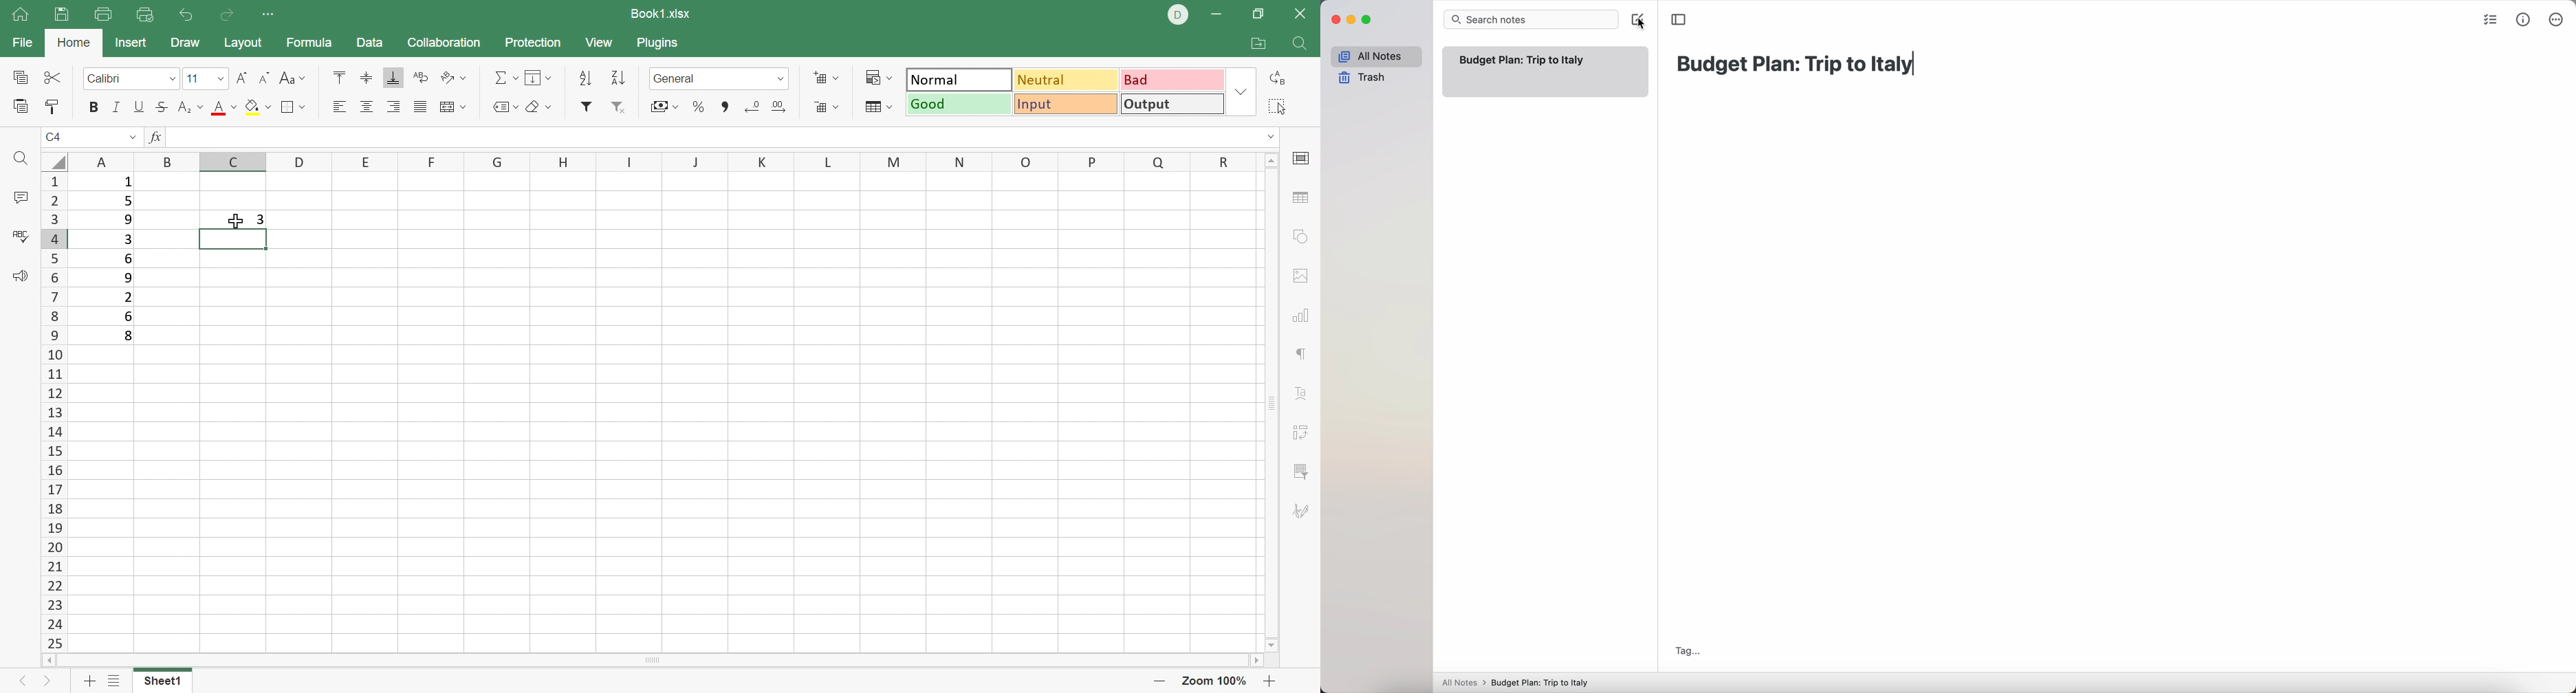 The width and height of the screenshot is (2576, 700). I want to click on Book1.xlsx, so click(661, 12).